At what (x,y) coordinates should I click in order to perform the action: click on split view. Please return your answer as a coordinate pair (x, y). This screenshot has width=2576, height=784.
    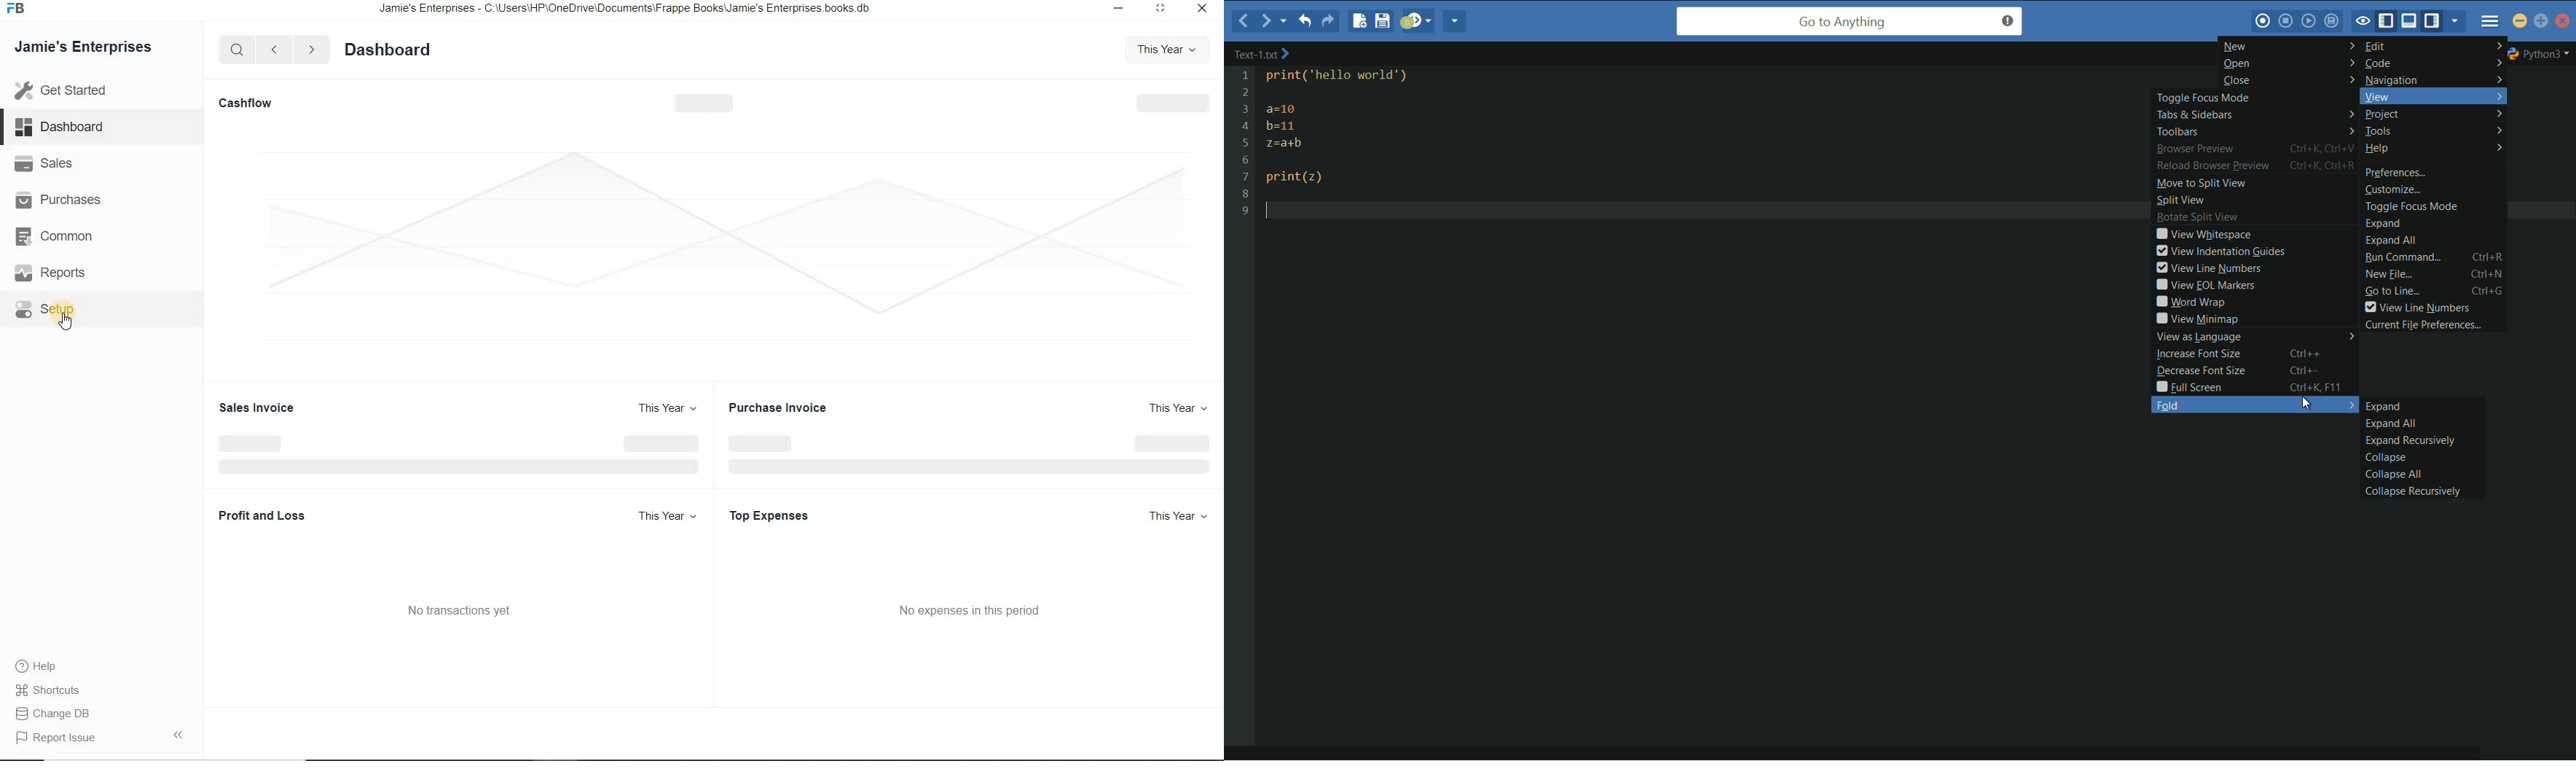
    Looking at the image, I should click on (2181, 202).